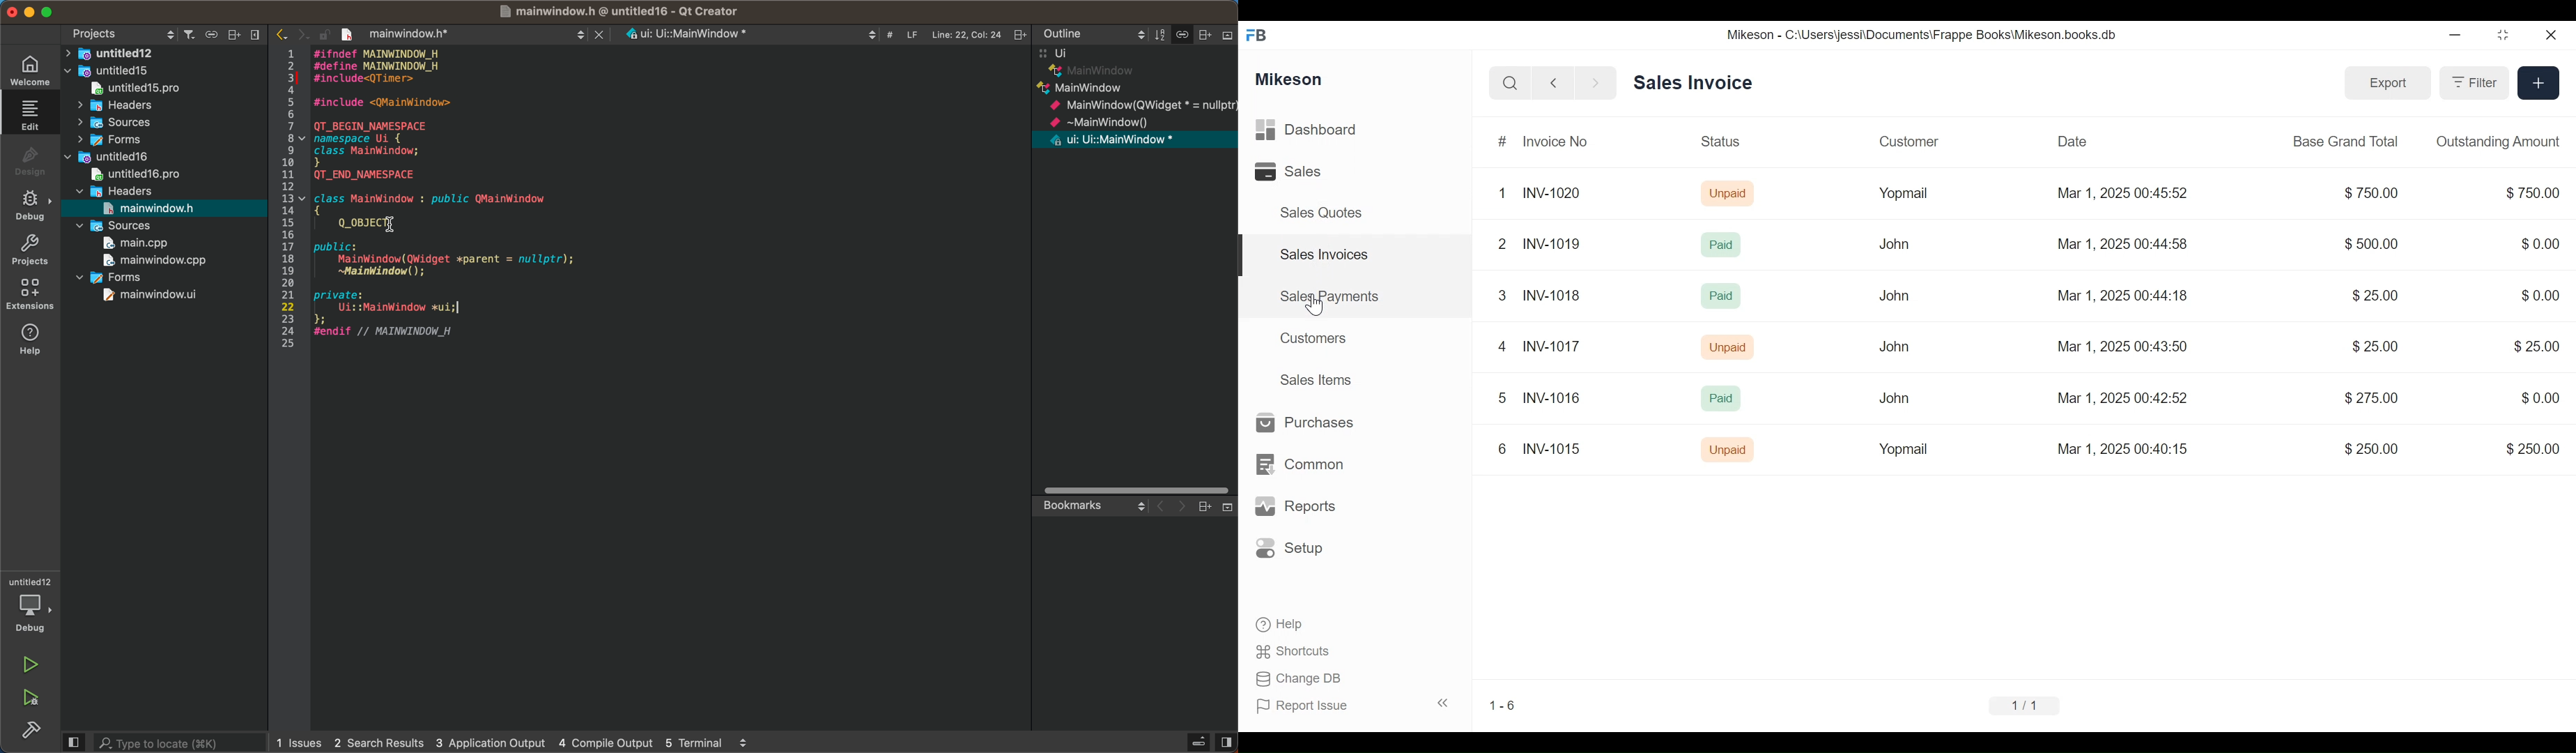 The image size is (2576, 756). Describe the element at coordinates (1322, 381) in the screenshot. I see `Sales Items` at that location.